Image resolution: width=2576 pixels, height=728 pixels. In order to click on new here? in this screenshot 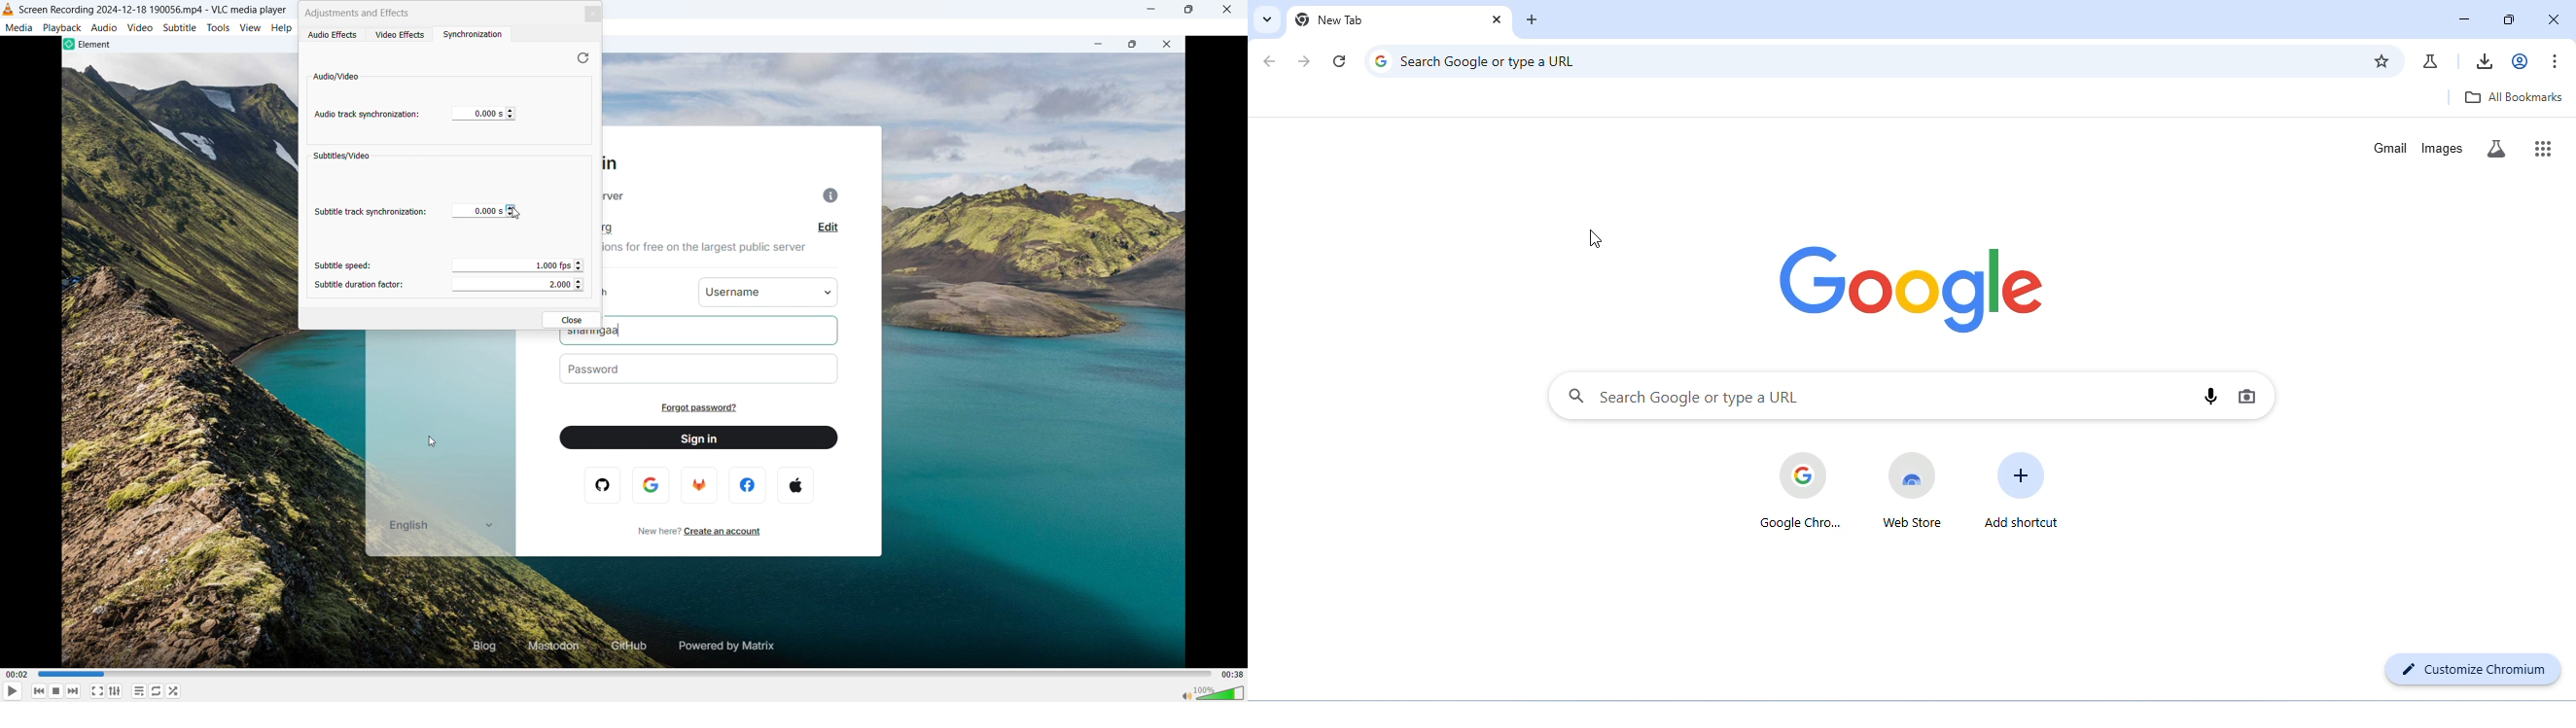, I will do `click(657, 530)`.